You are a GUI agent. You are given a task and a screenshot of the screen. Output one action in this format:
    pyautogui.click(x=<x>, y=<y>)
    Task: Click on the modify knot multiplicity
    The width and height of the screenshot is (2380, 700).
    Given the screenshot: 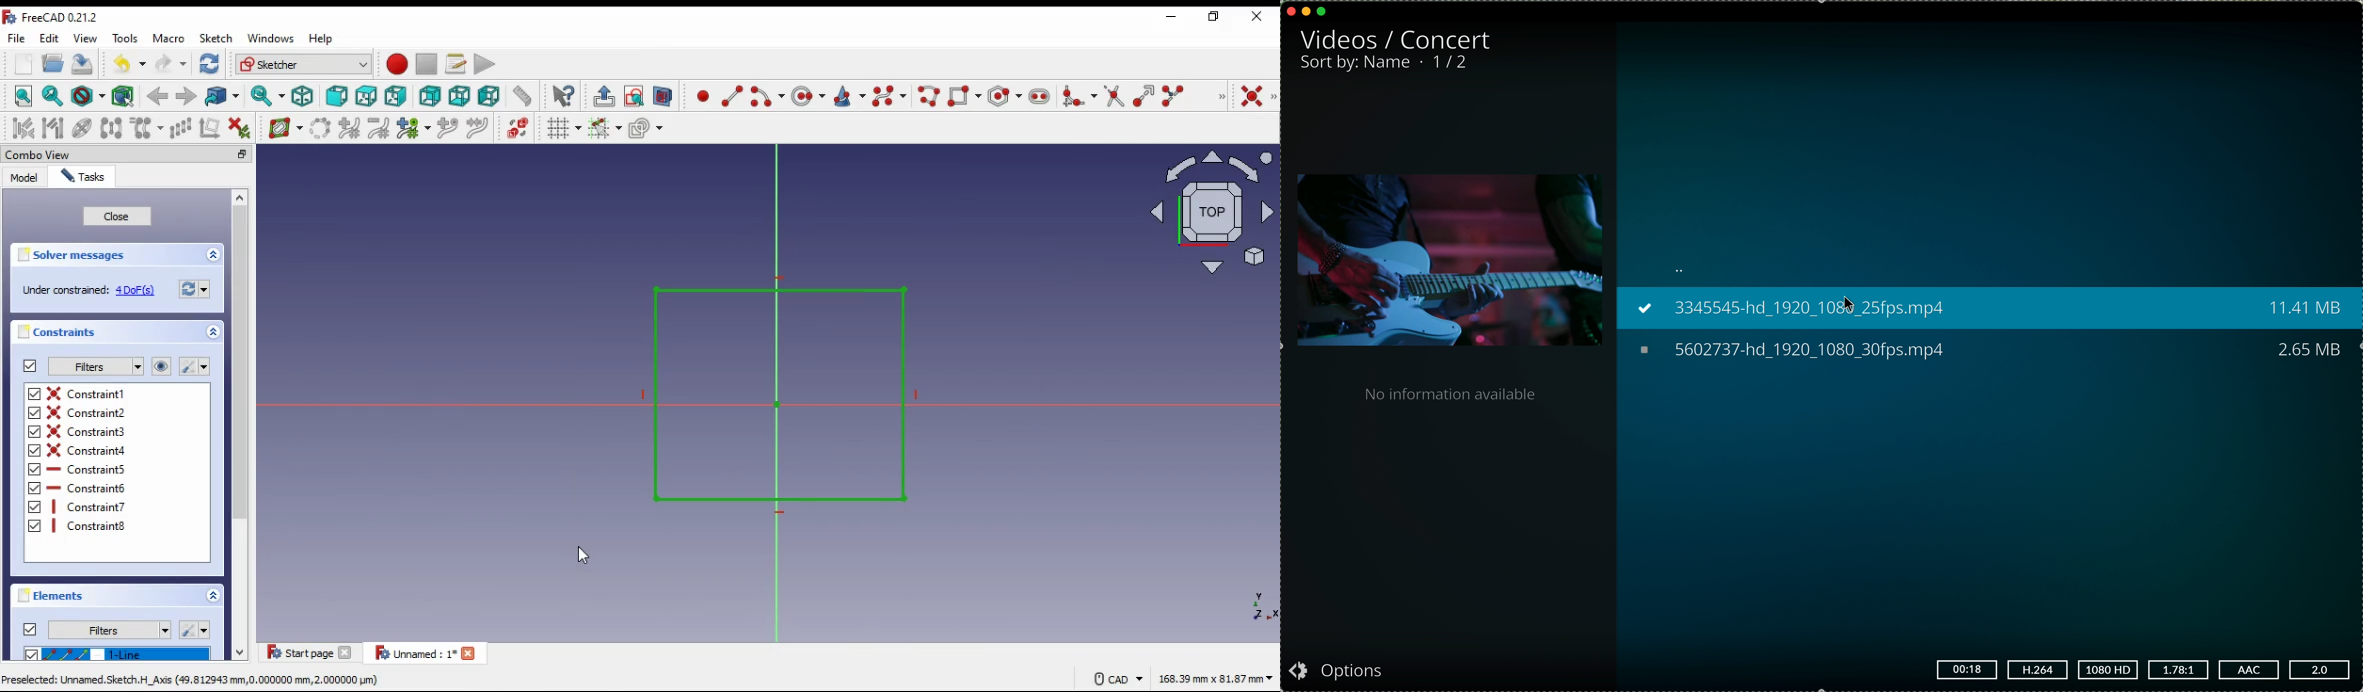 What is the action you would take?
    pyautogui.click(x=413, y=127)
    